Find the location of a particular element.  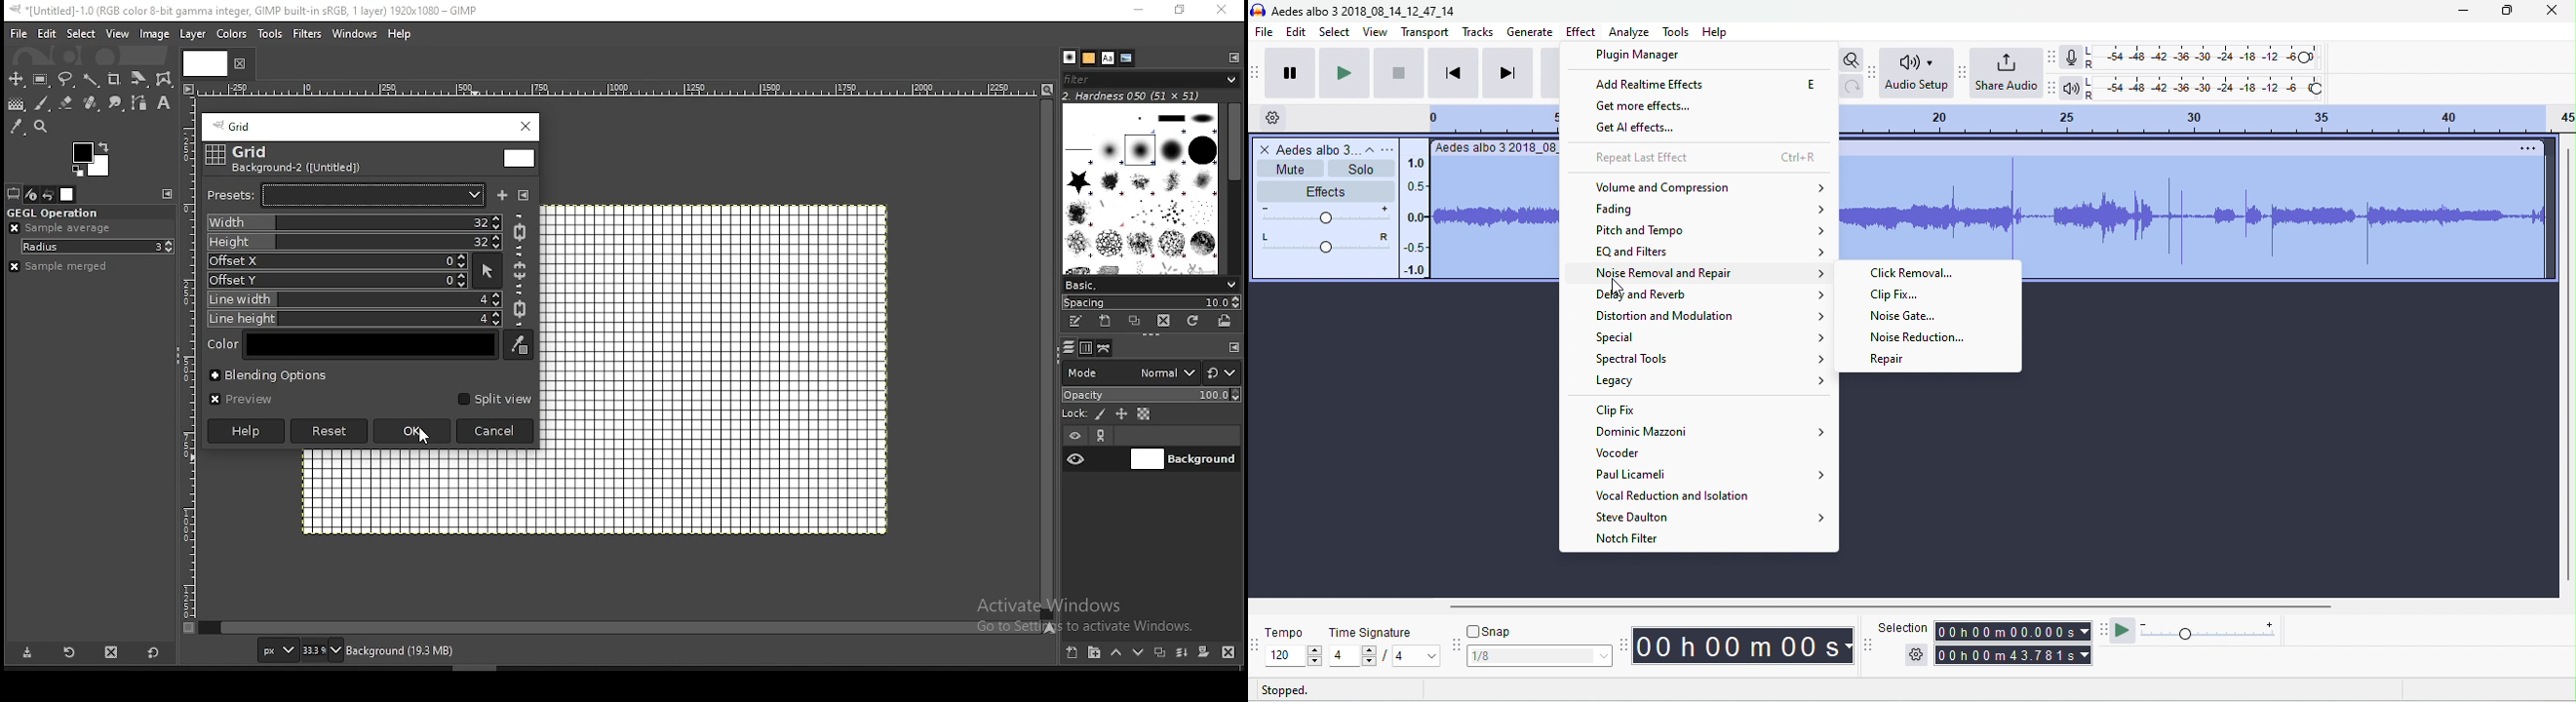

time signature is located at coordinates (1372, 632).